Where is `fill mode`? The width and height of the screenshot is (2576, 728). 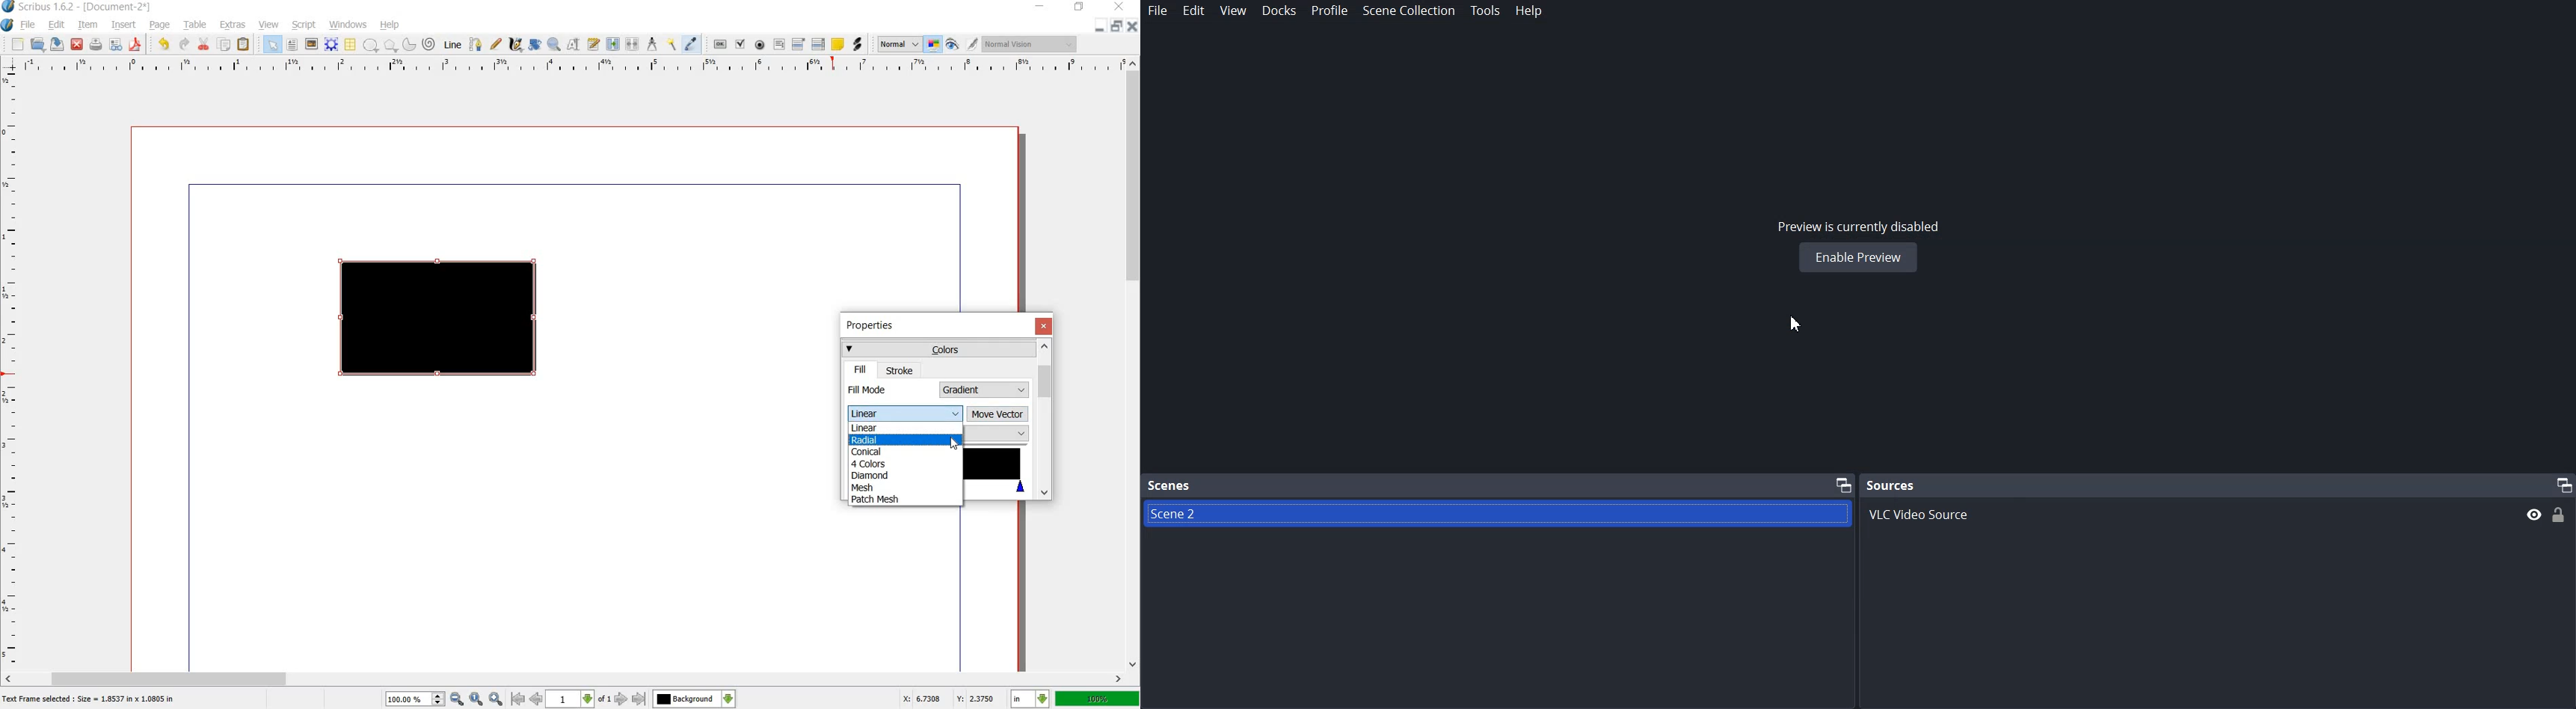 fill mode is located at coordinates (891, 389).